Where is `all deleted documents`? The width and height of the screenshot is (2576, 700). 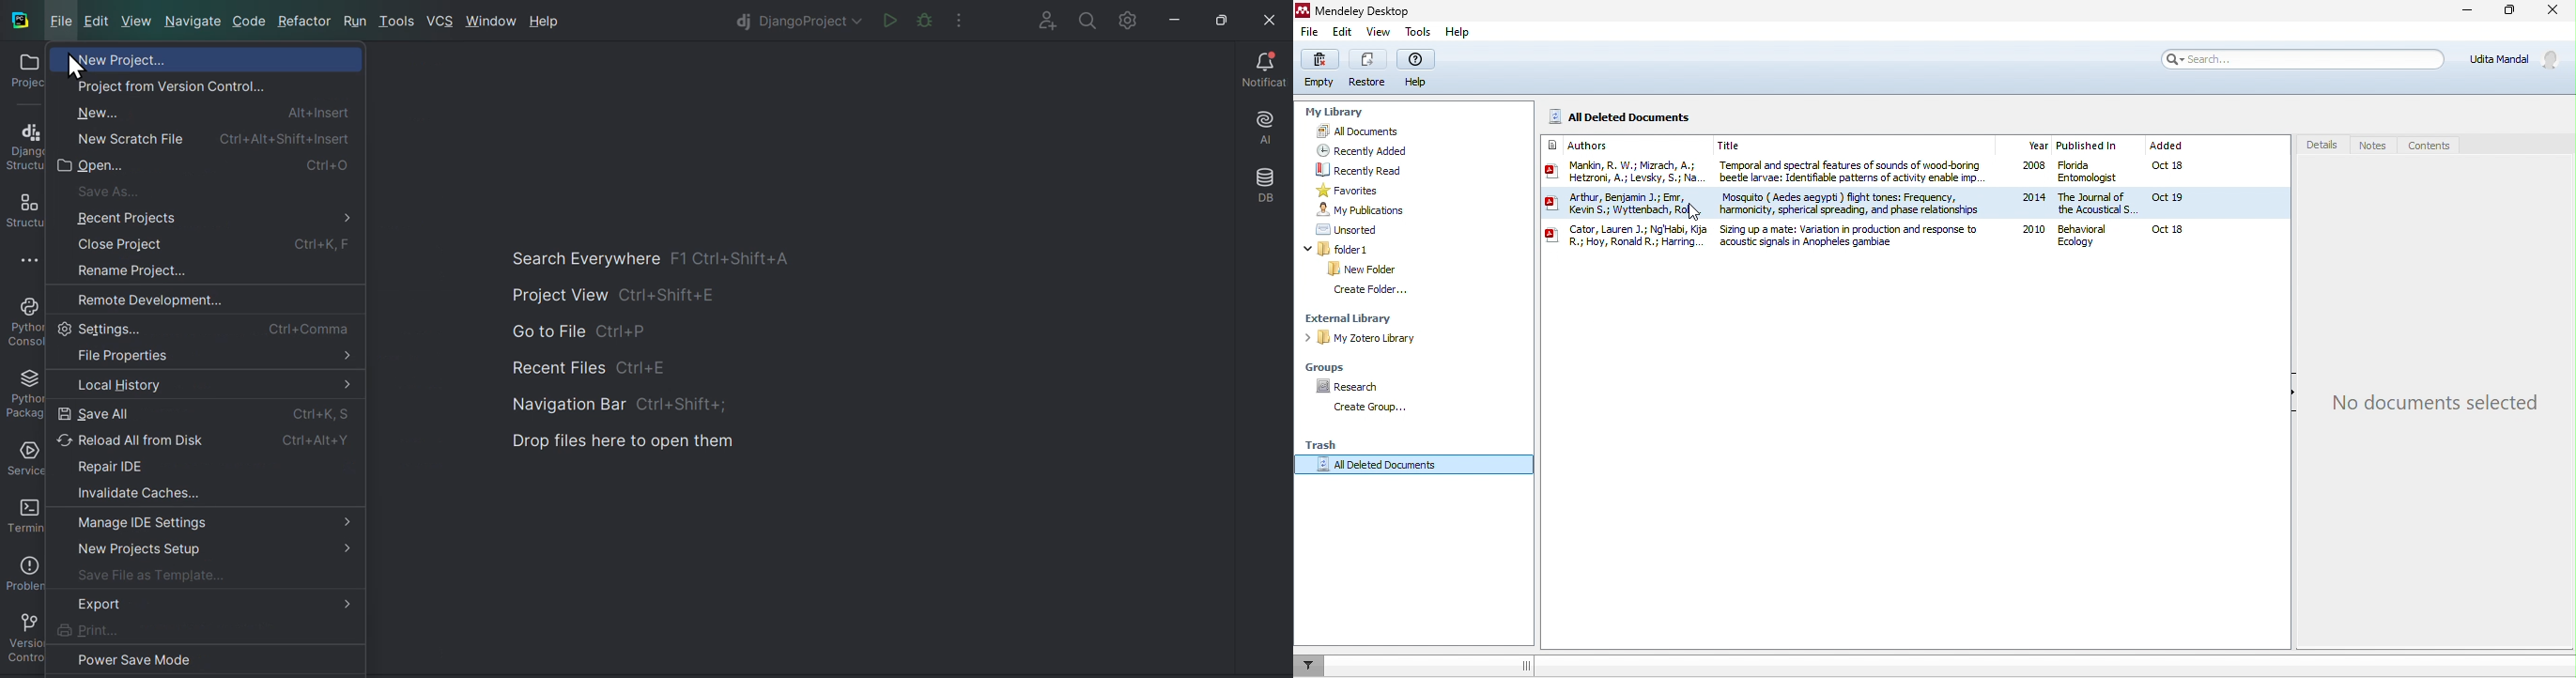 all deleted documents is located at coordinates (1398, 469).